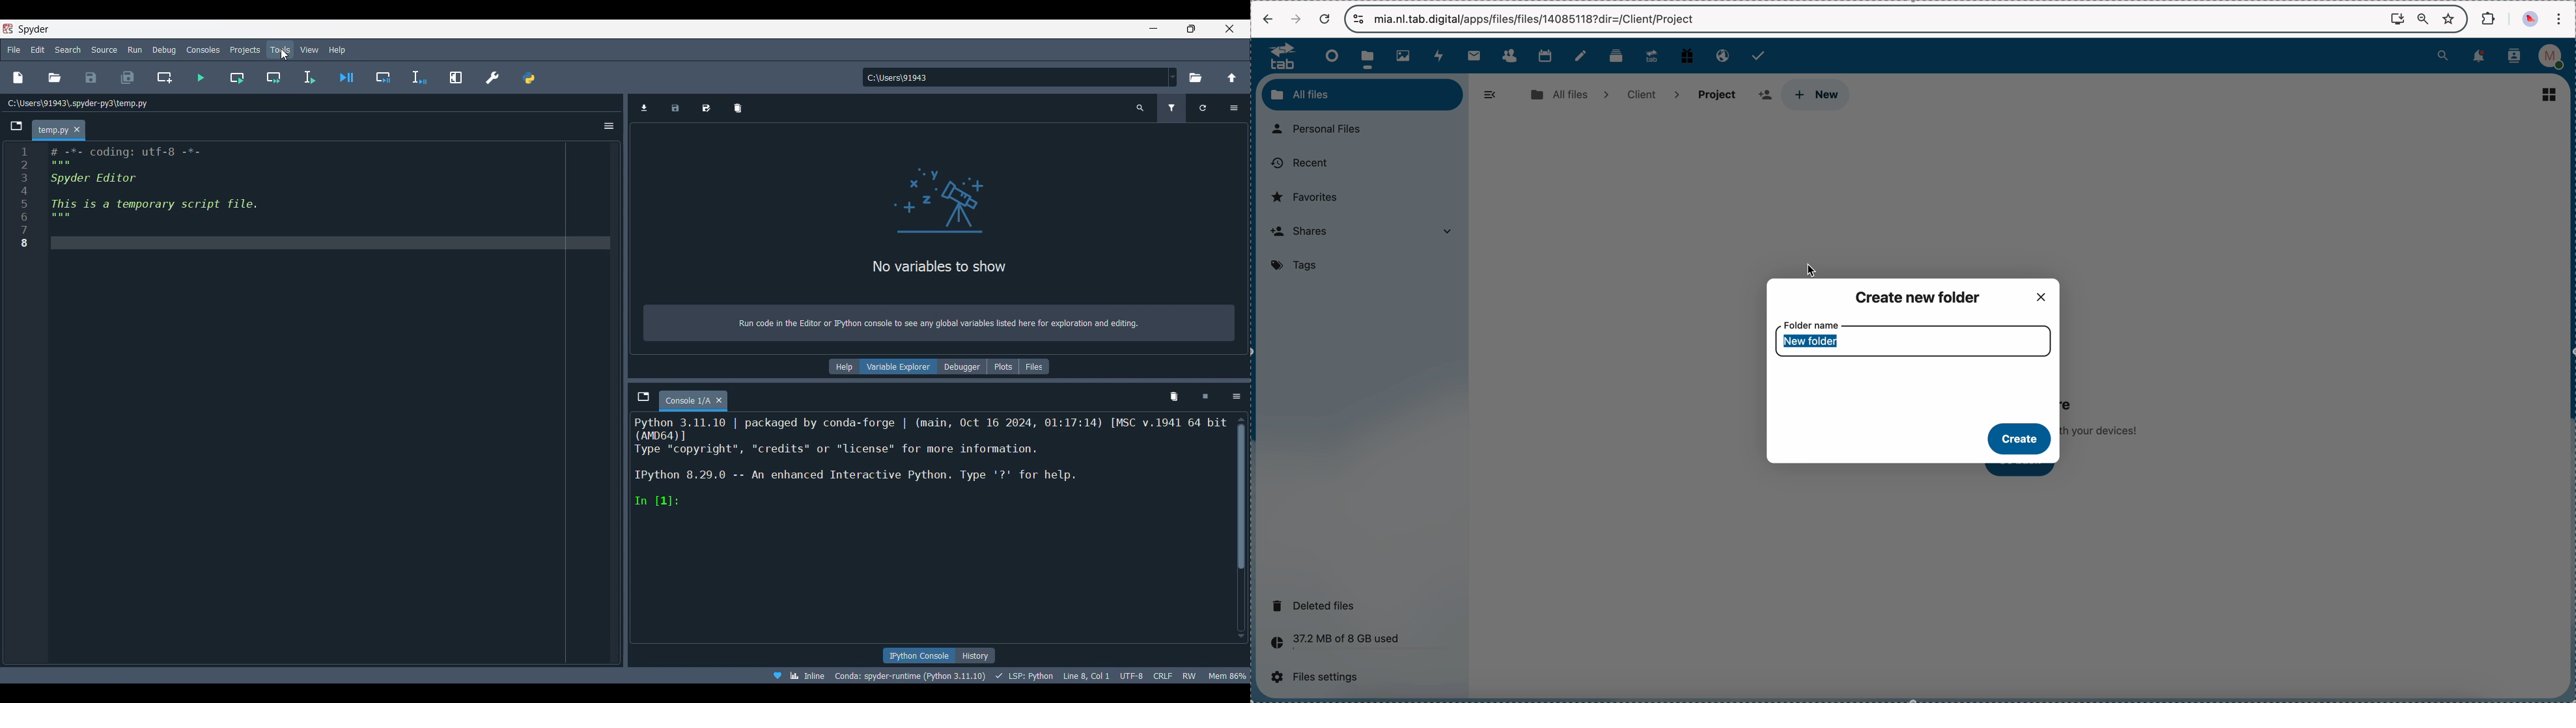 This screenshot has height=728, width=2576. What do you see at coordinates (1298, 266) in the screenshot?
I see `tags` at bounding box center [1298, 266].